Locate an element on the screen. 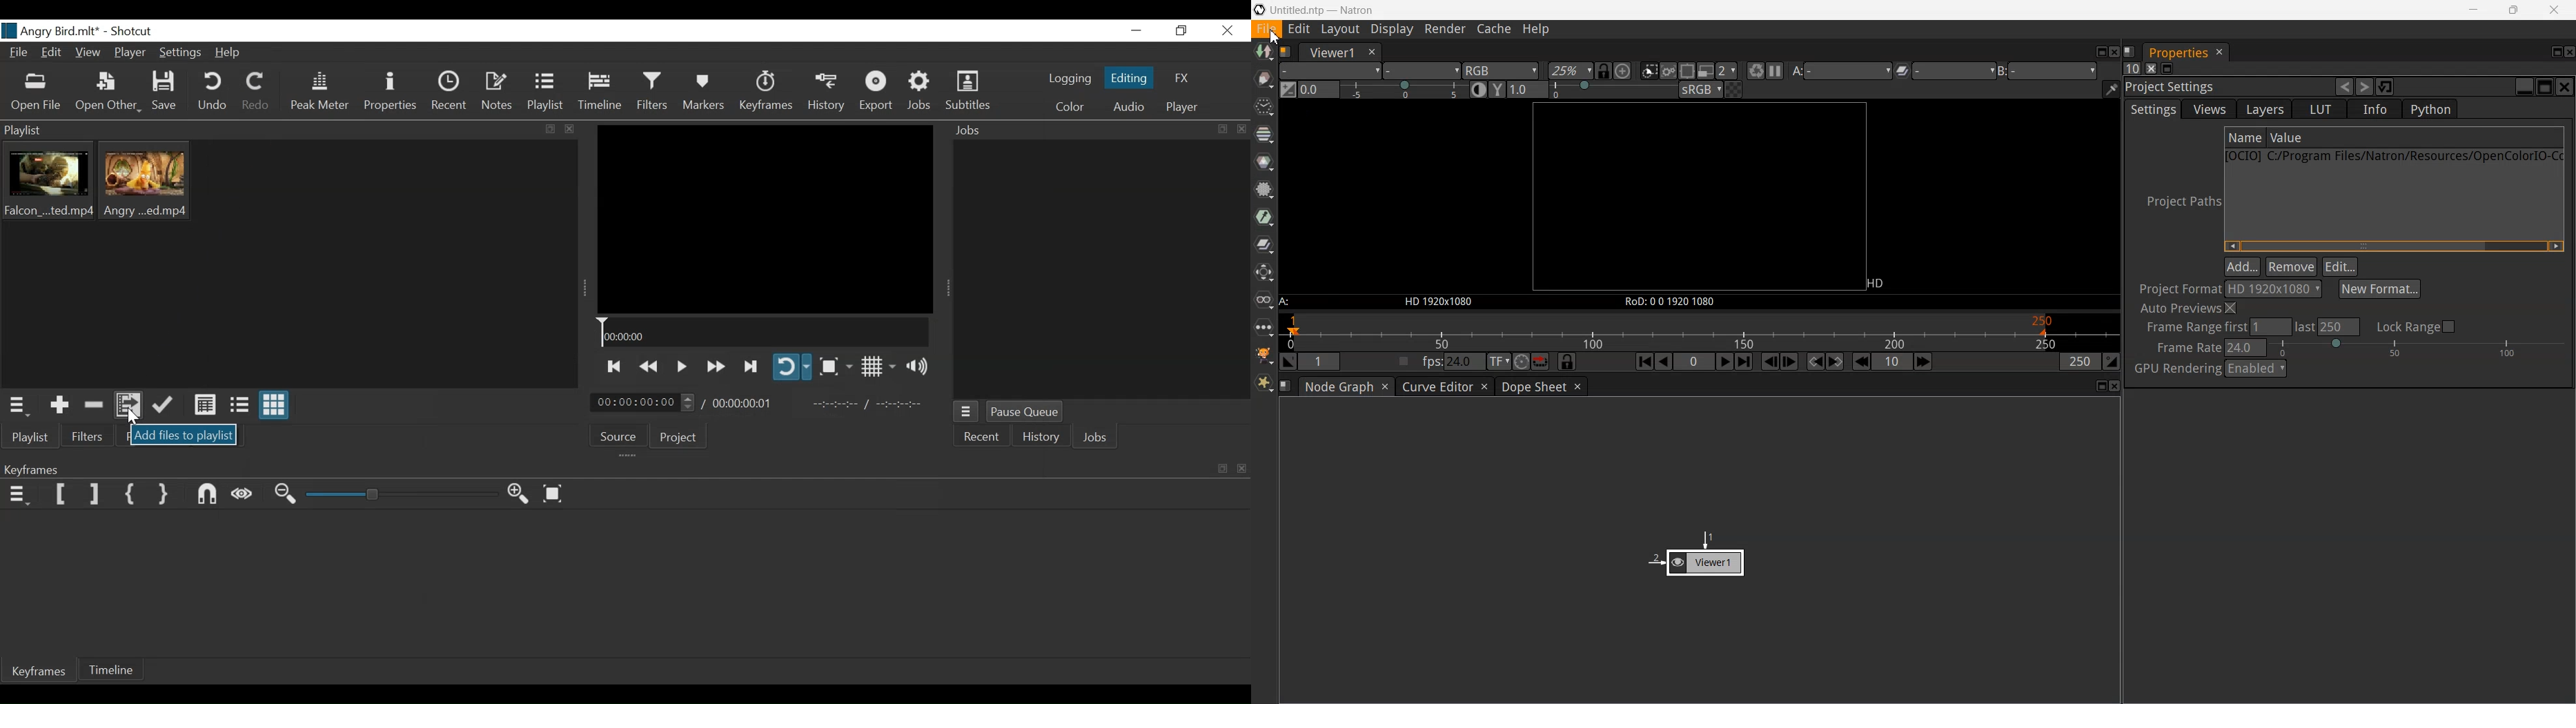  Play backwards quickly is located at coordinates (652, 367).